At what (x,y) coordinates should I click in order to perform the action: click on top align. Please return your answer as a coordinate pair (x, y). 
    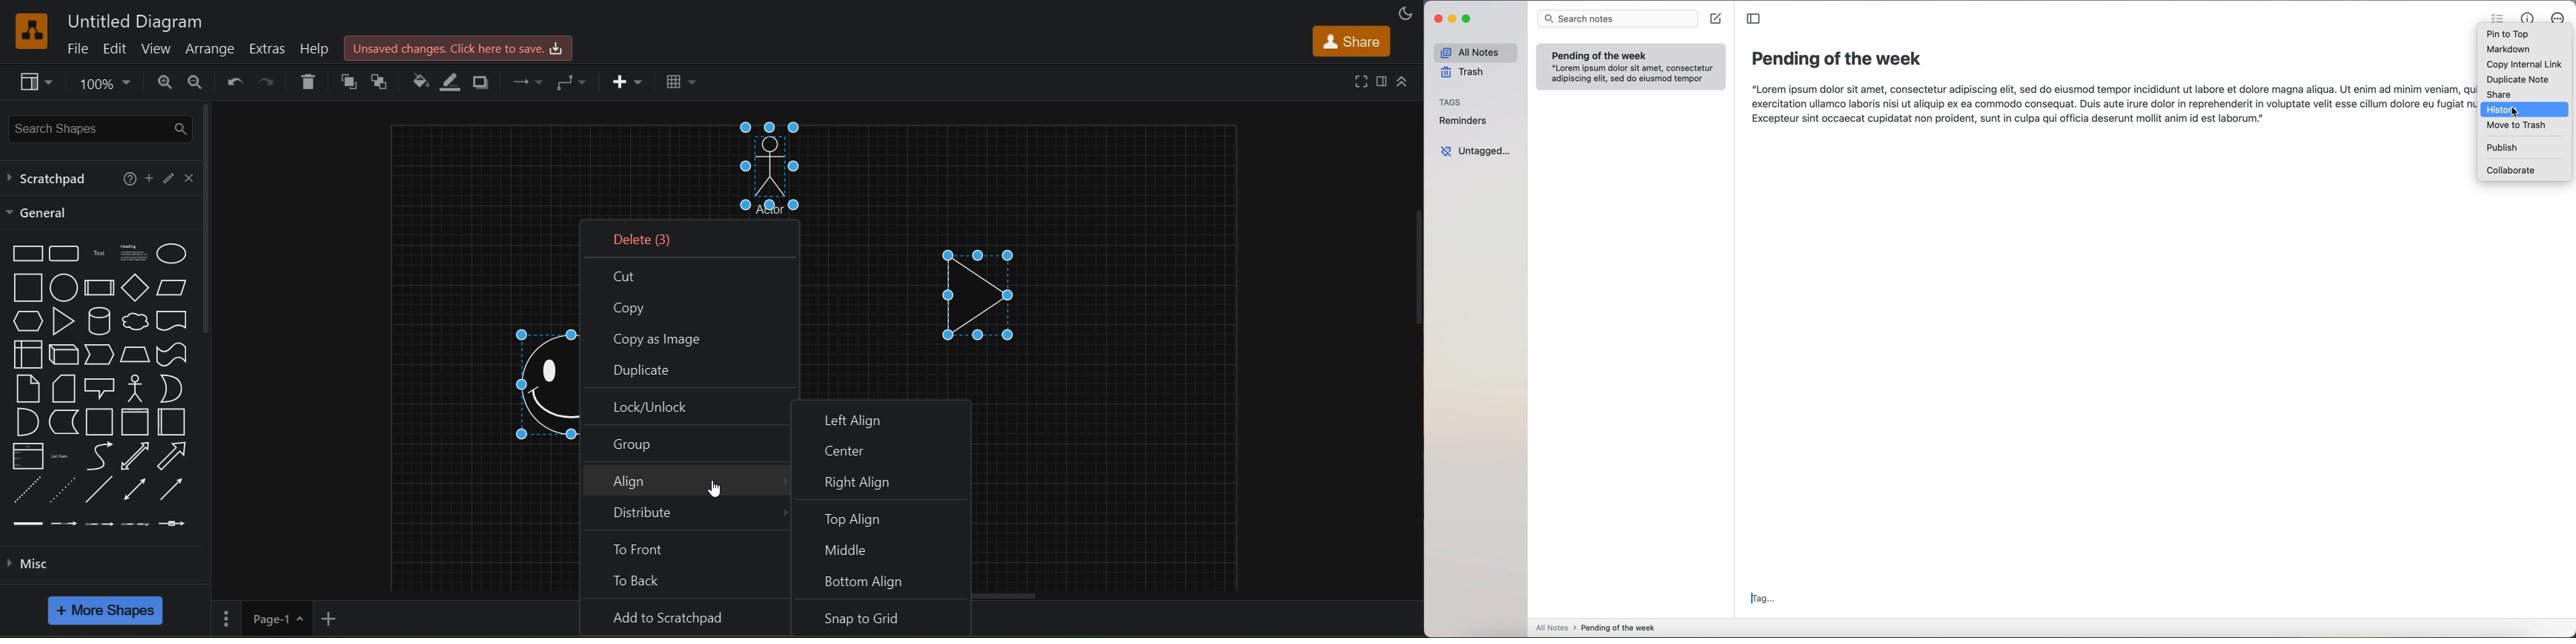
    Looking at the image, I should click on (884, 516).